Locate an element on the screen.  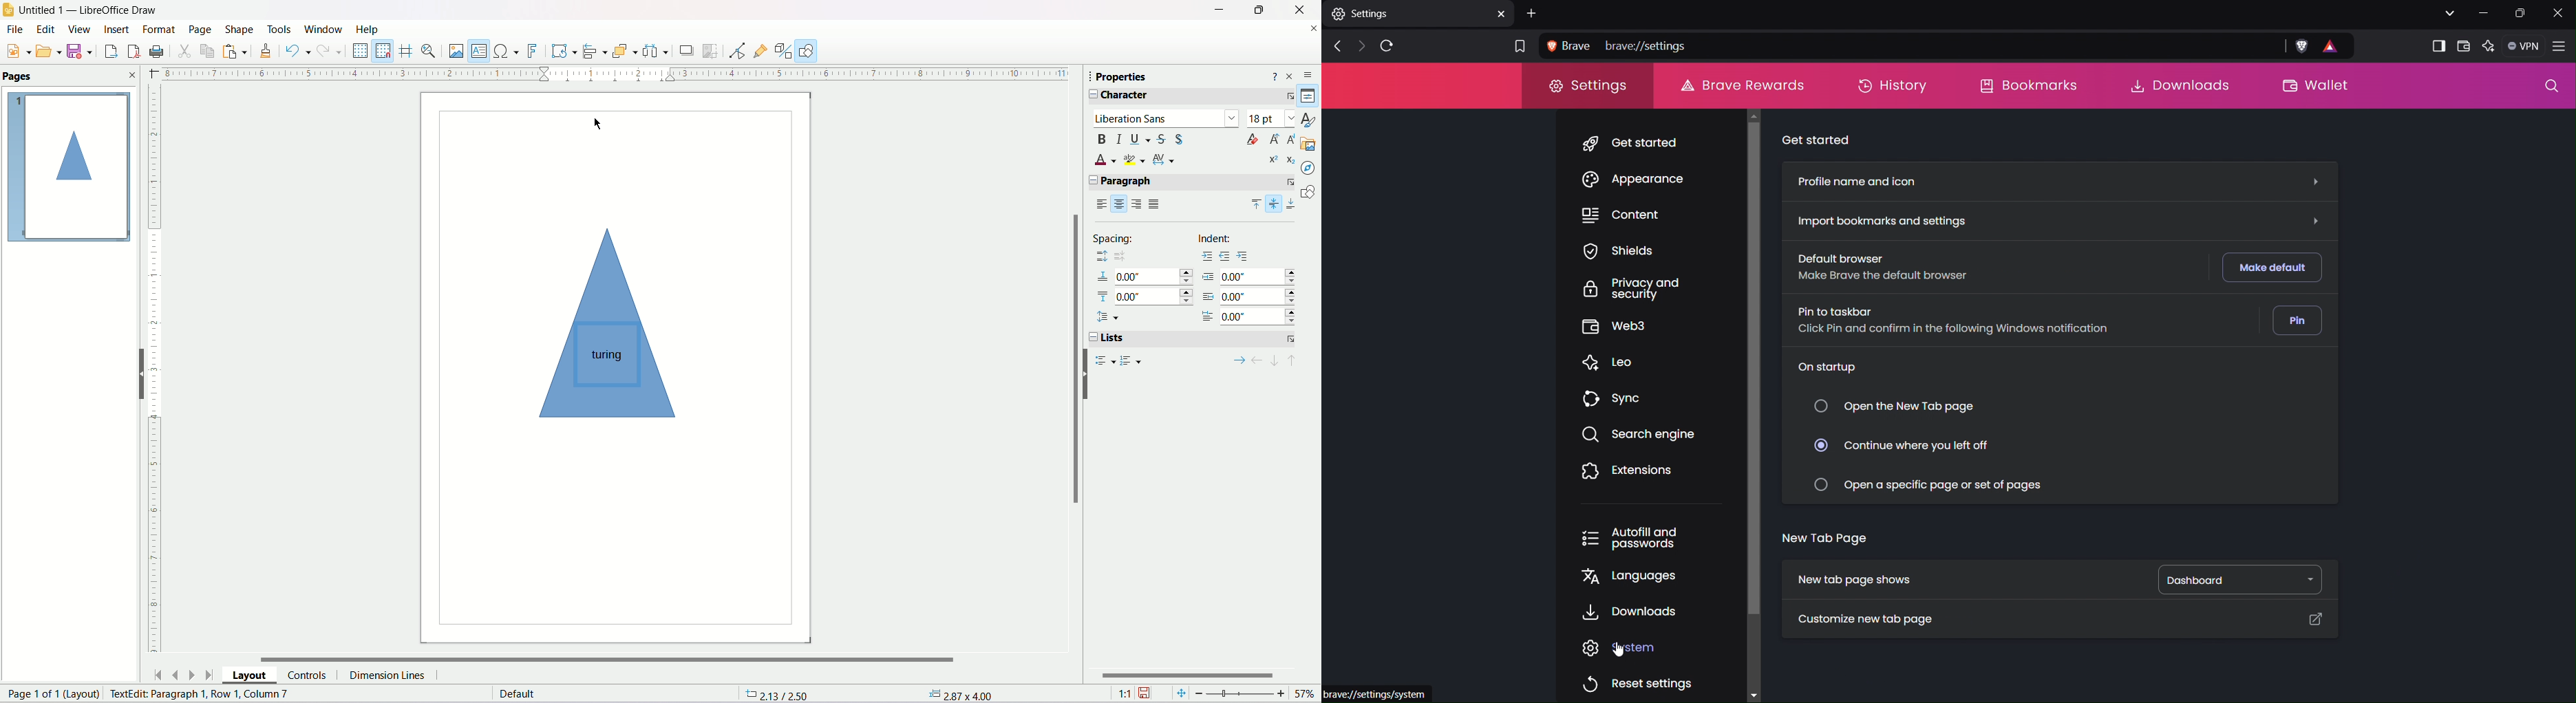
subscript is located at coordinates (1291, 161).